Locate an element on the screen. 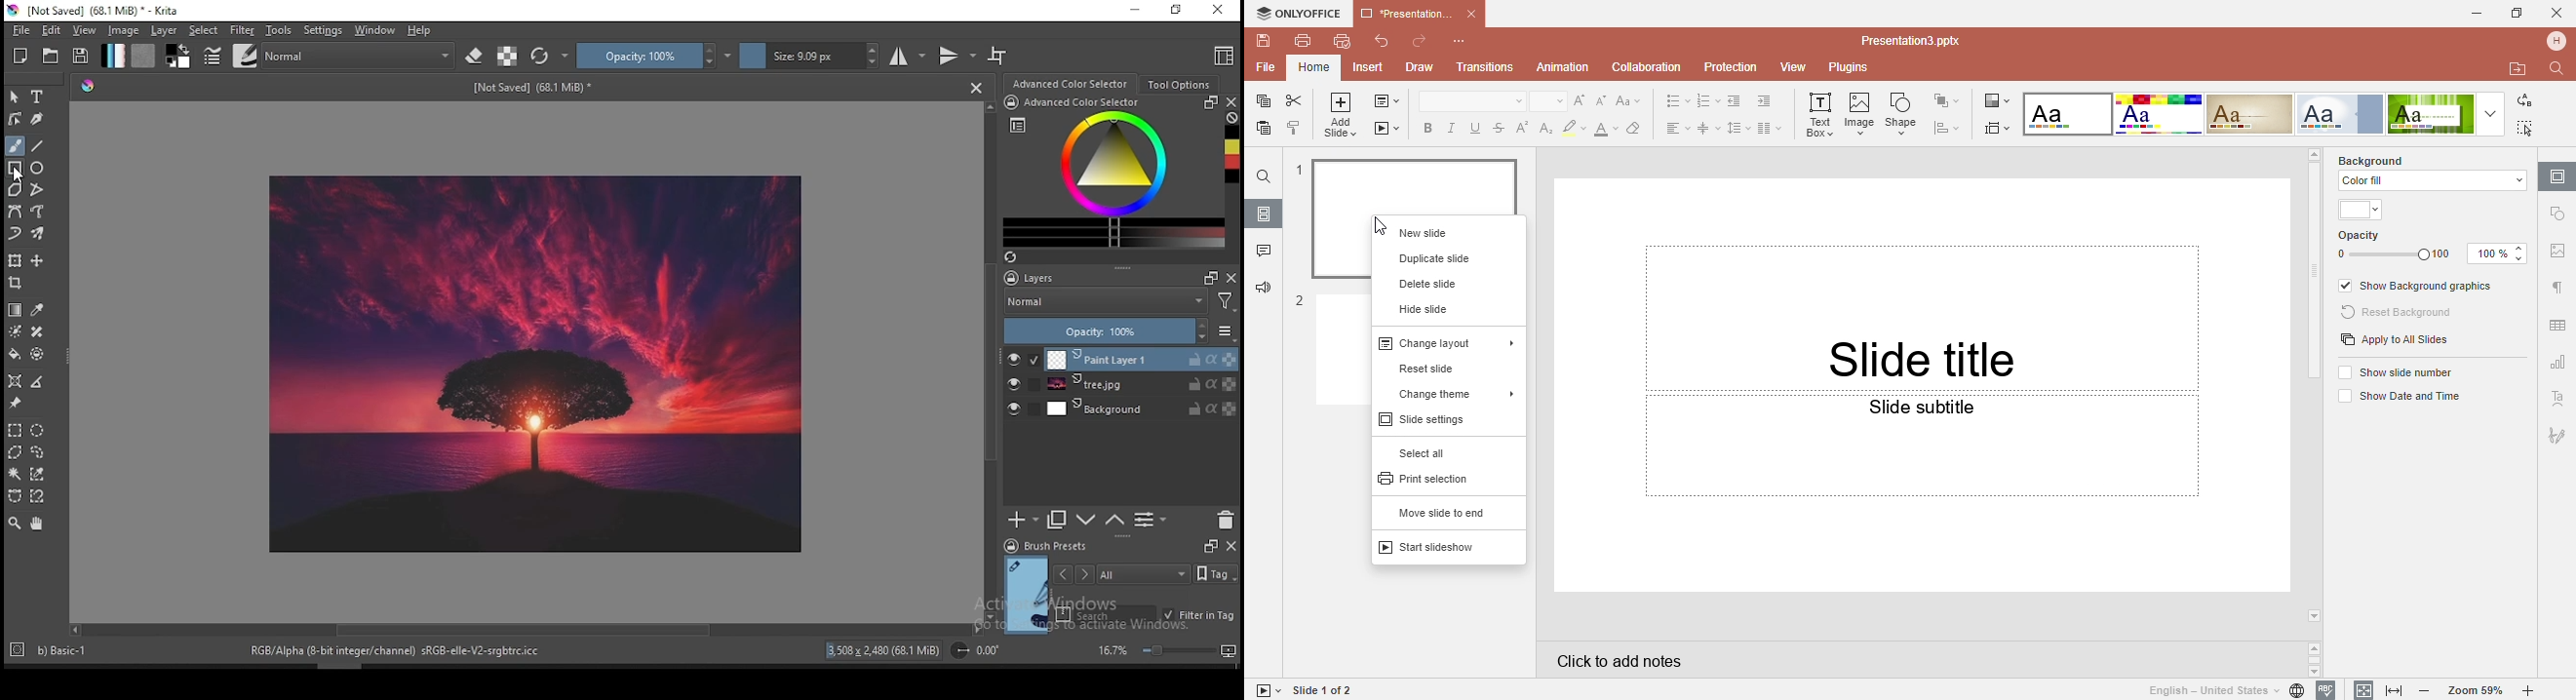  scroll bar is located at coordinates (334, 665).